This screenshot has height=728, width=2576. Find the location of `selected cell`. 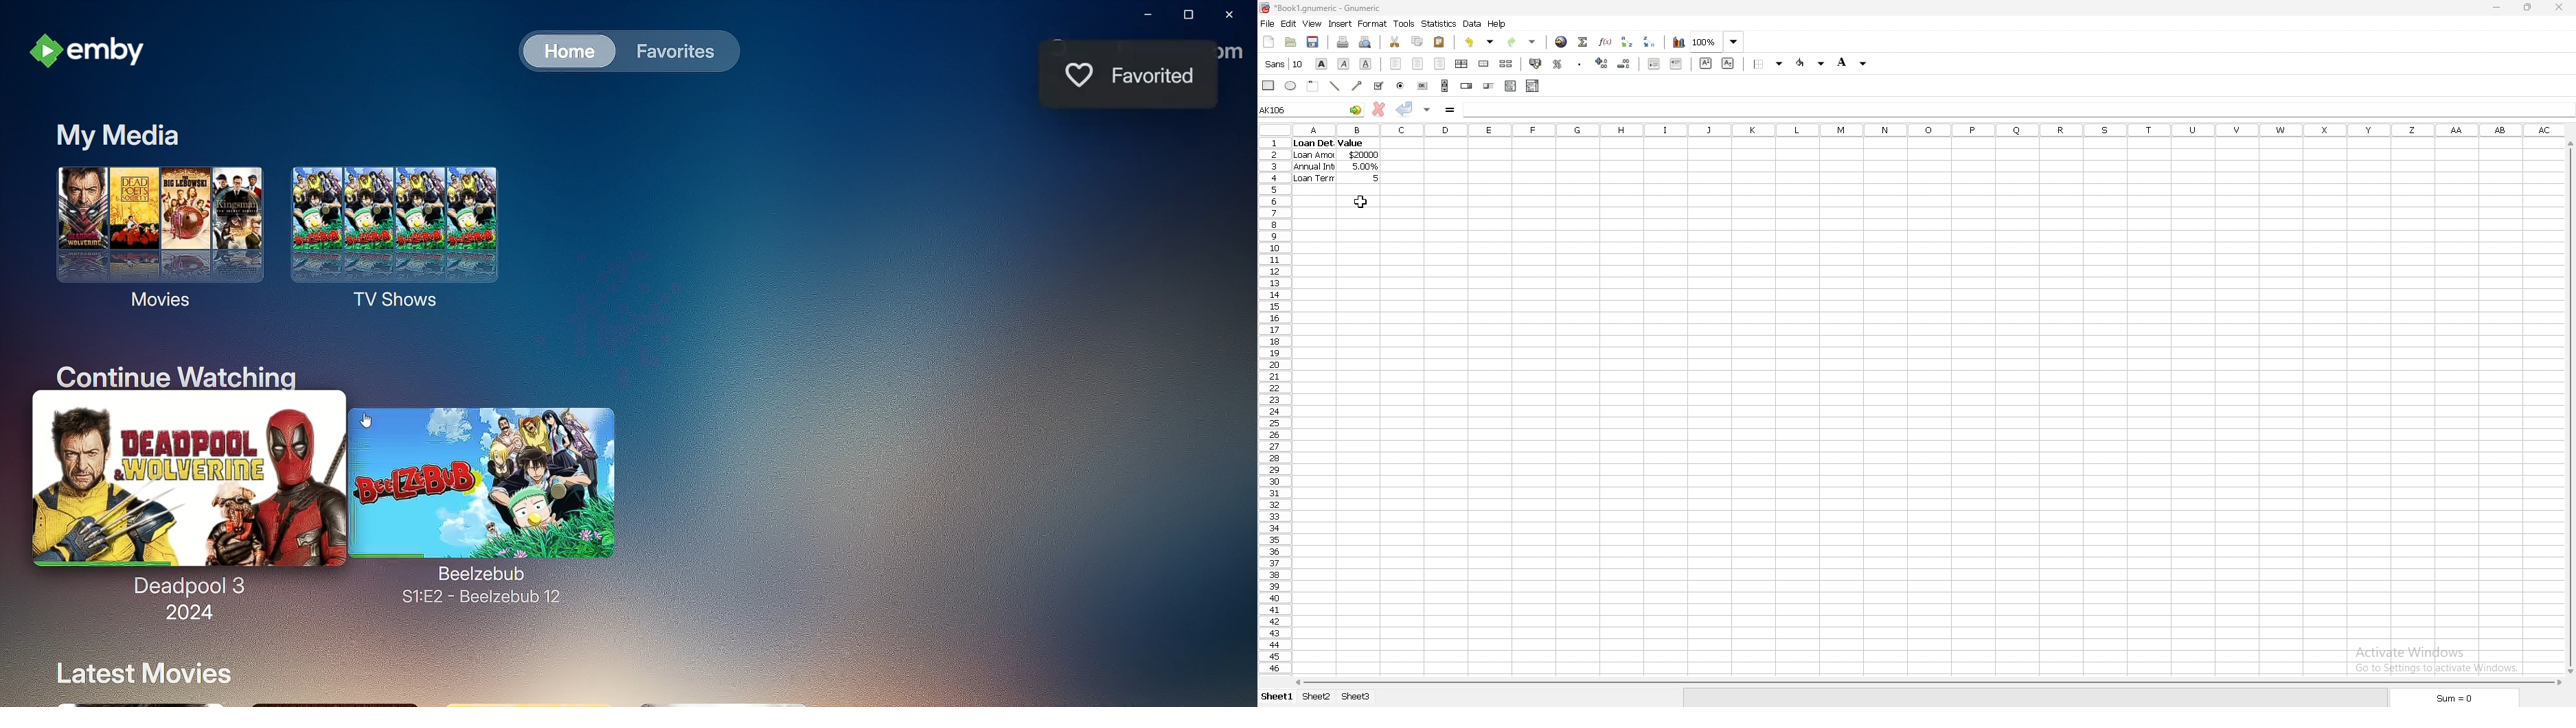

selected cell is located at coordinates (1312, 109).